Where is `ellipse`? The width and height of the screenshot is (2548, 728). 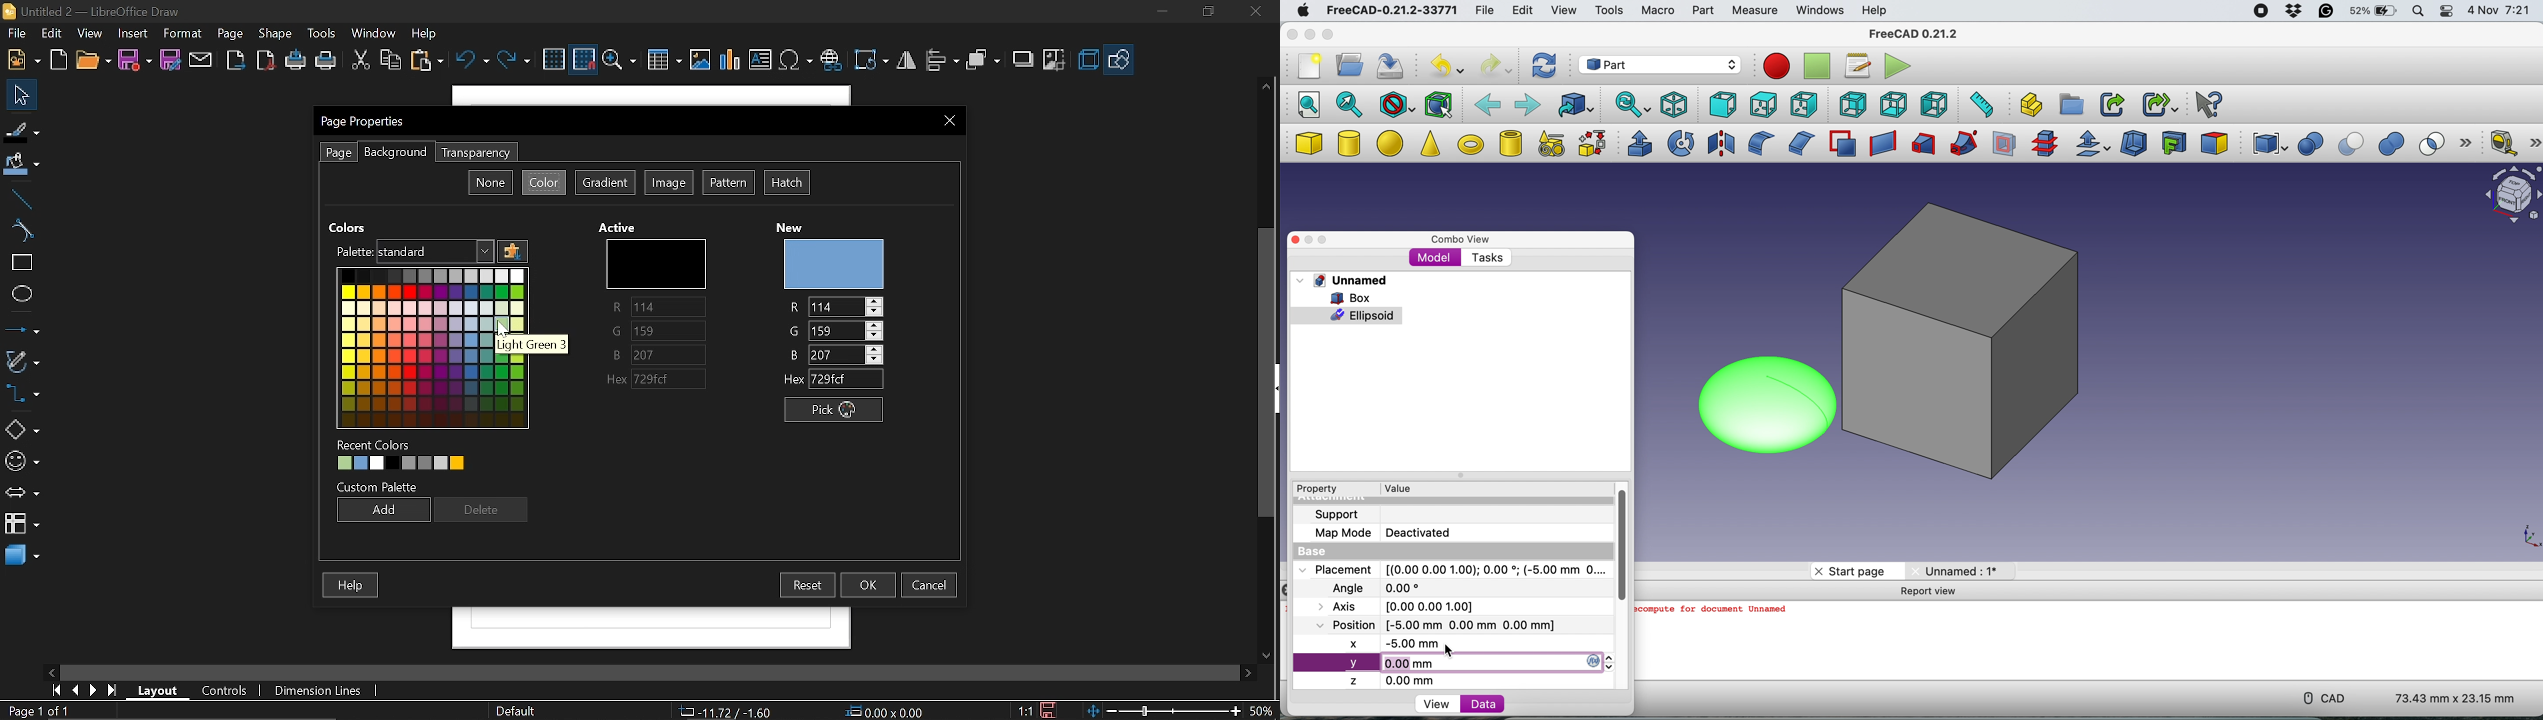
ellipse is located at coordinates (1392, 142).